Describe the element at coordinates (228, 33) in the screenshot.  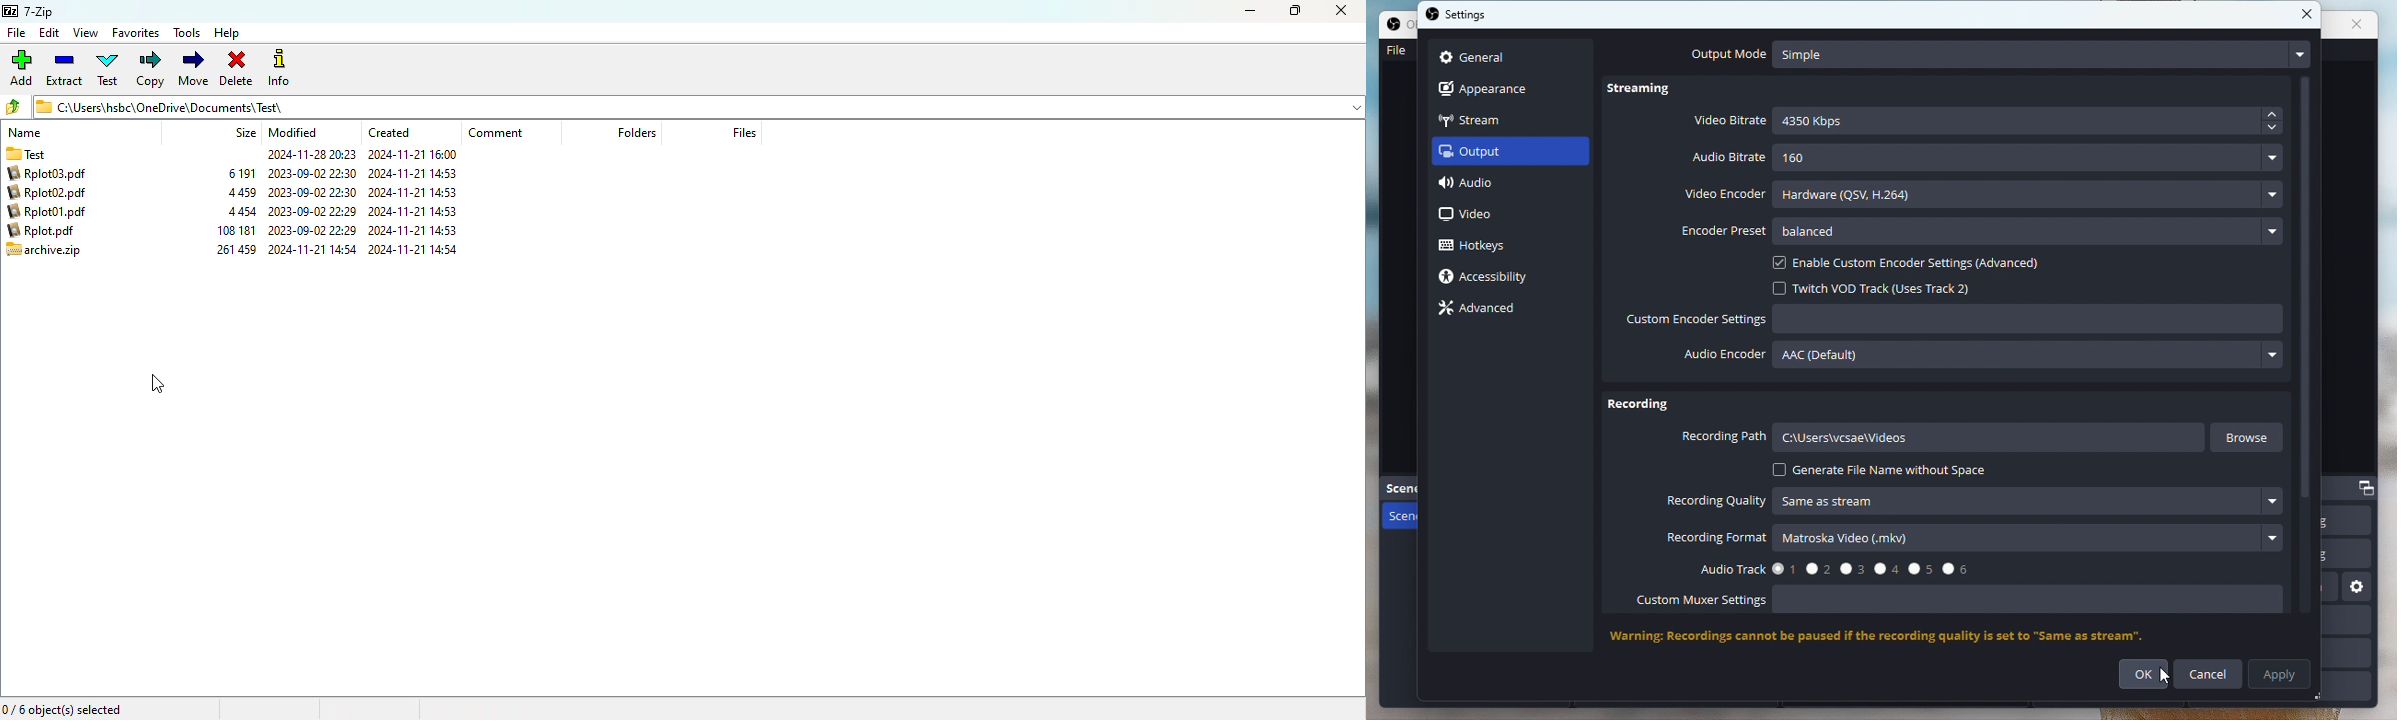
I see `help` at that location.